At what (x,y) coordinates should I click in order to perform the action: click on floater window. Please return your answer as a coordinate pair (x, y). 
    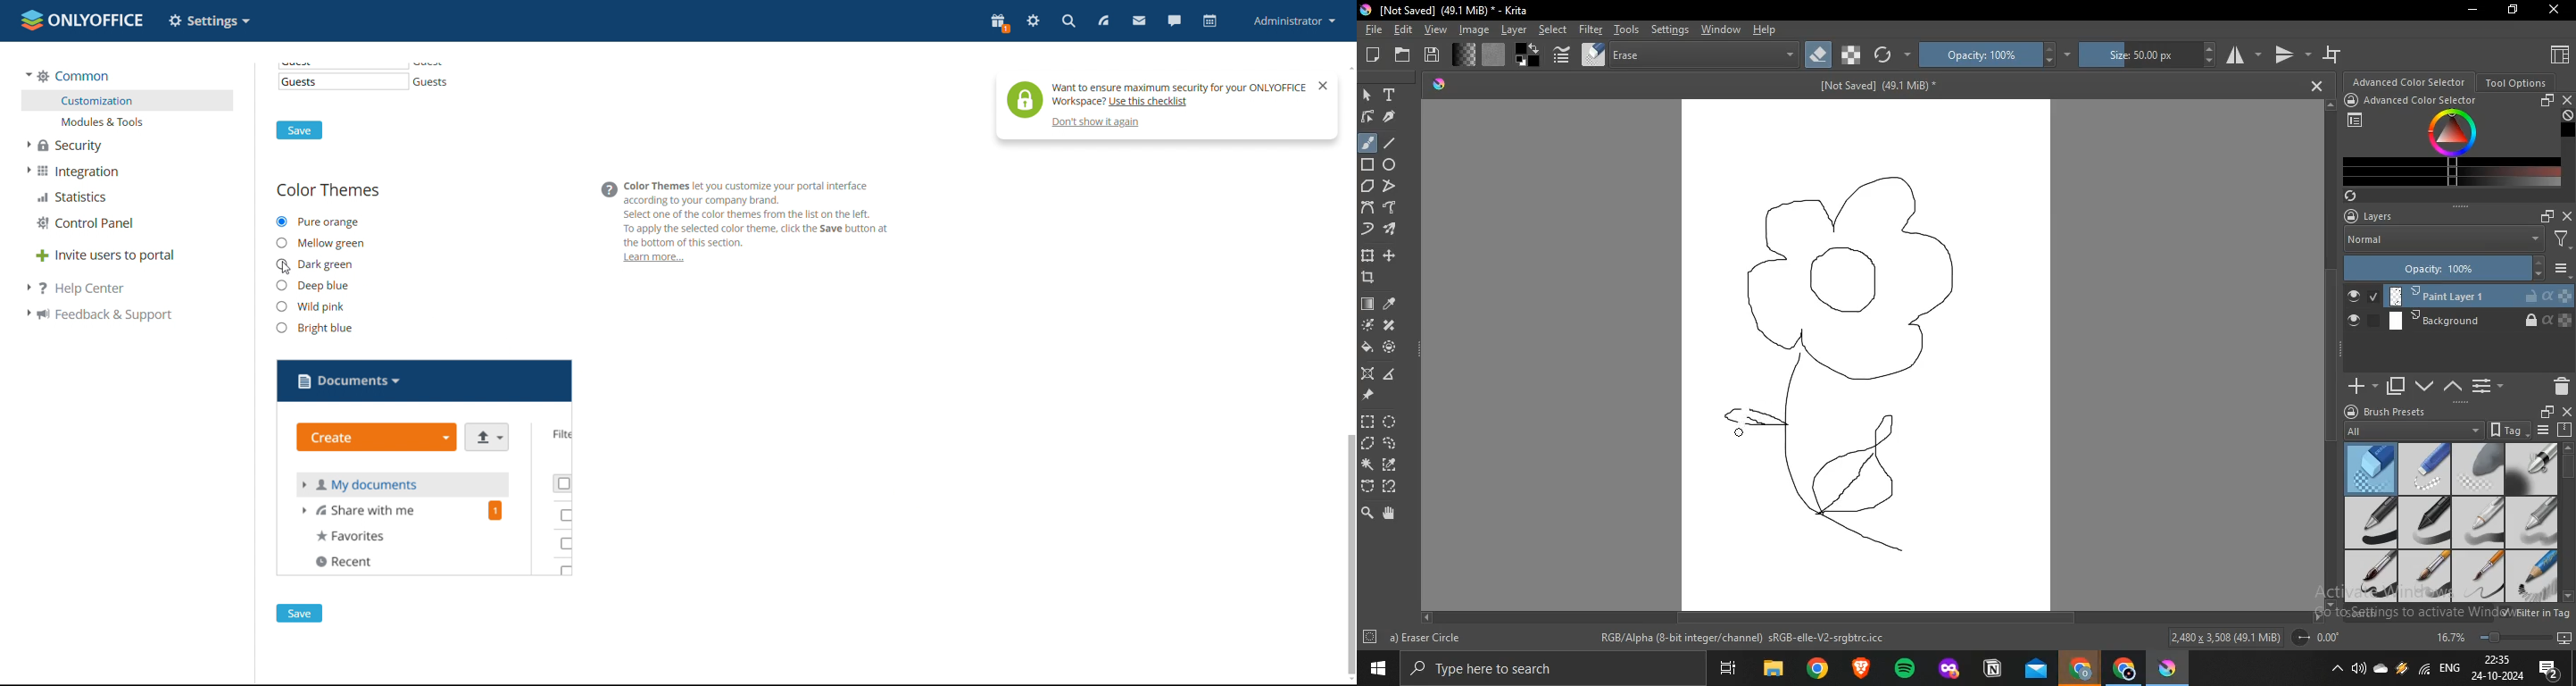
    Looking at the image, I should click on (2546, 412).